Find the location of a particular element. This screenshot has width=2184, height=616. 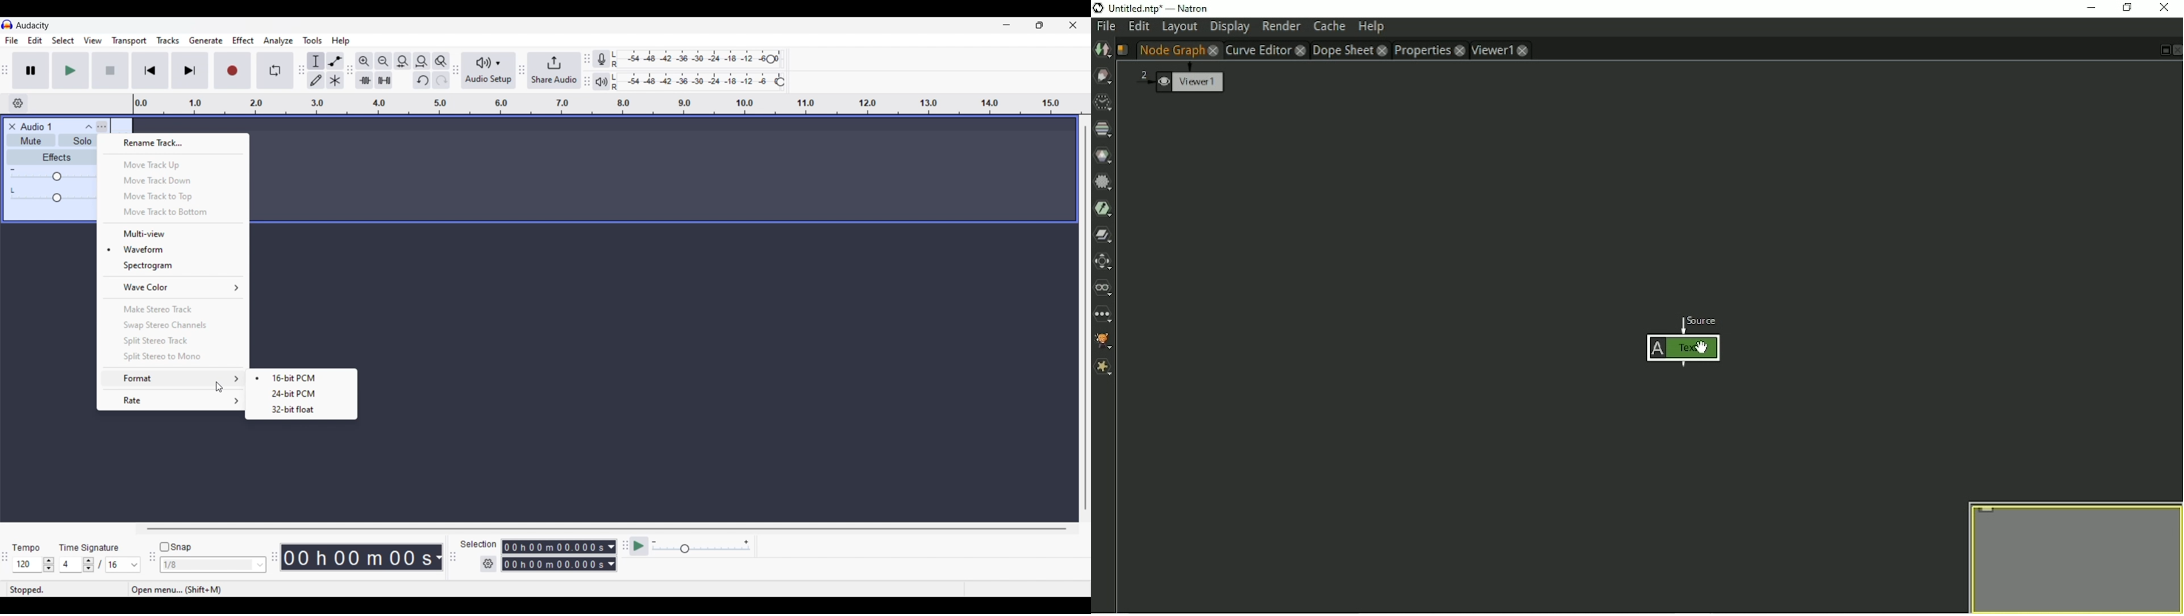

Split stereo to Mono is located at coordinates (173, 357).